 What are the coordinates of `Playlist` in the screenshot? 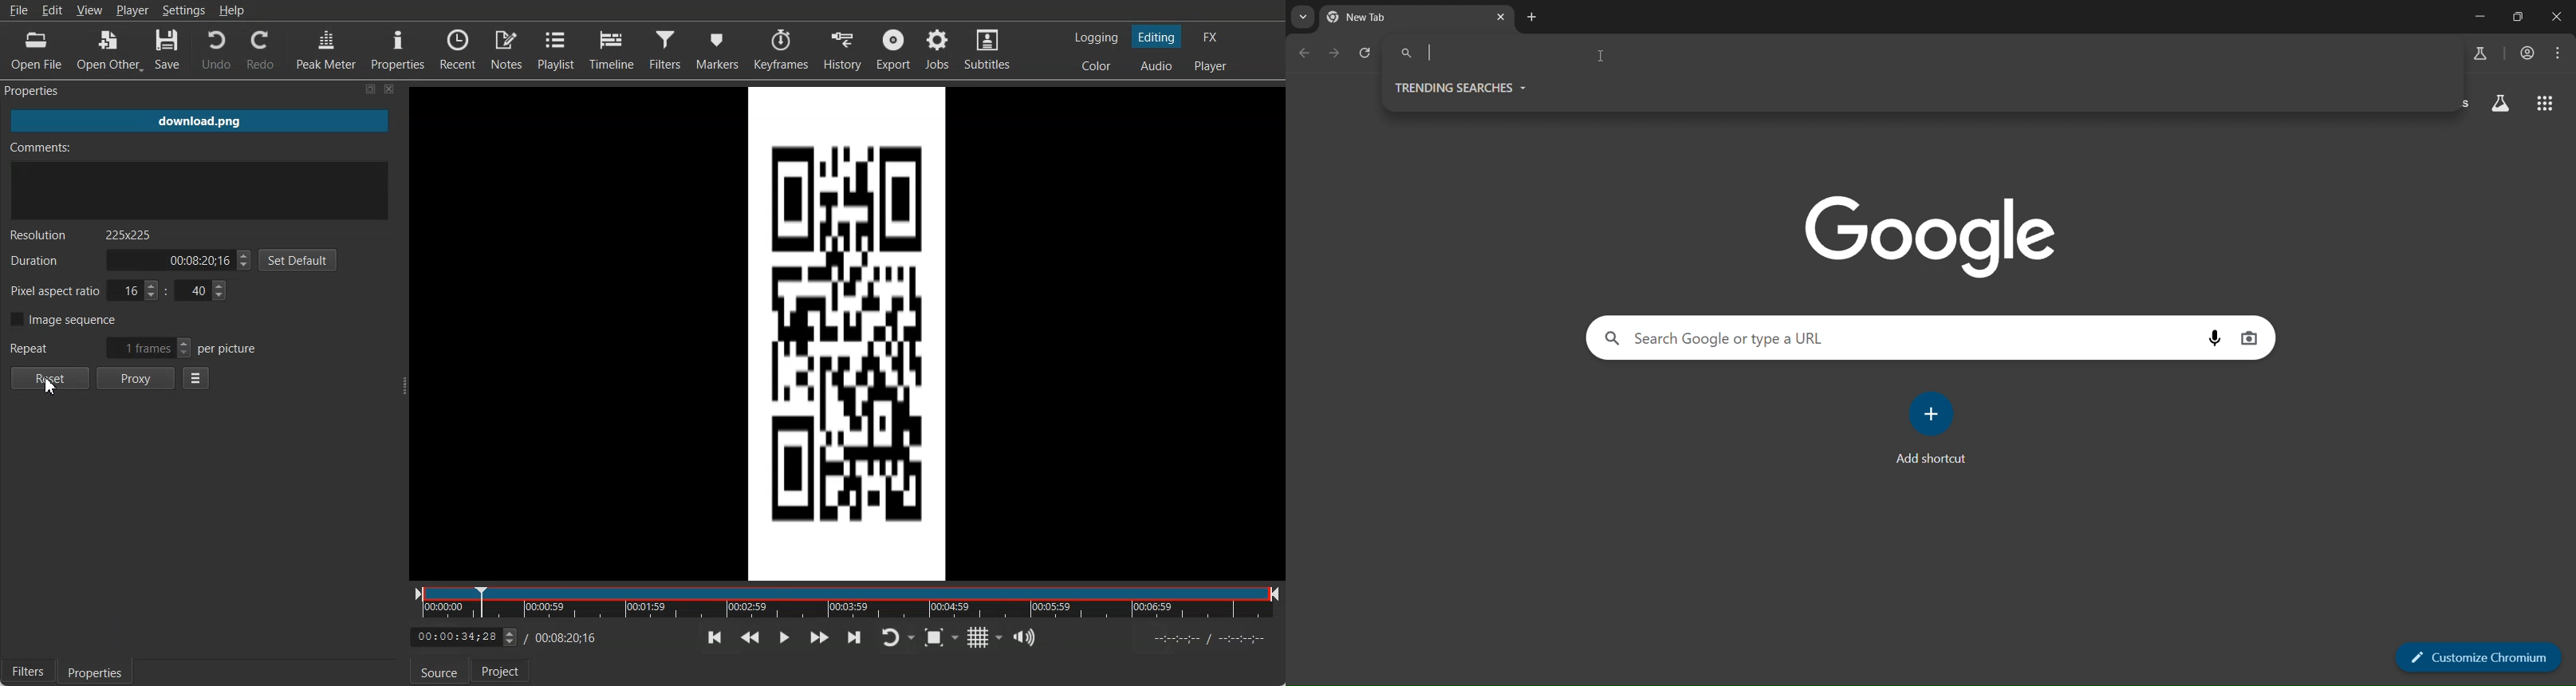 It's located at (554, 49).